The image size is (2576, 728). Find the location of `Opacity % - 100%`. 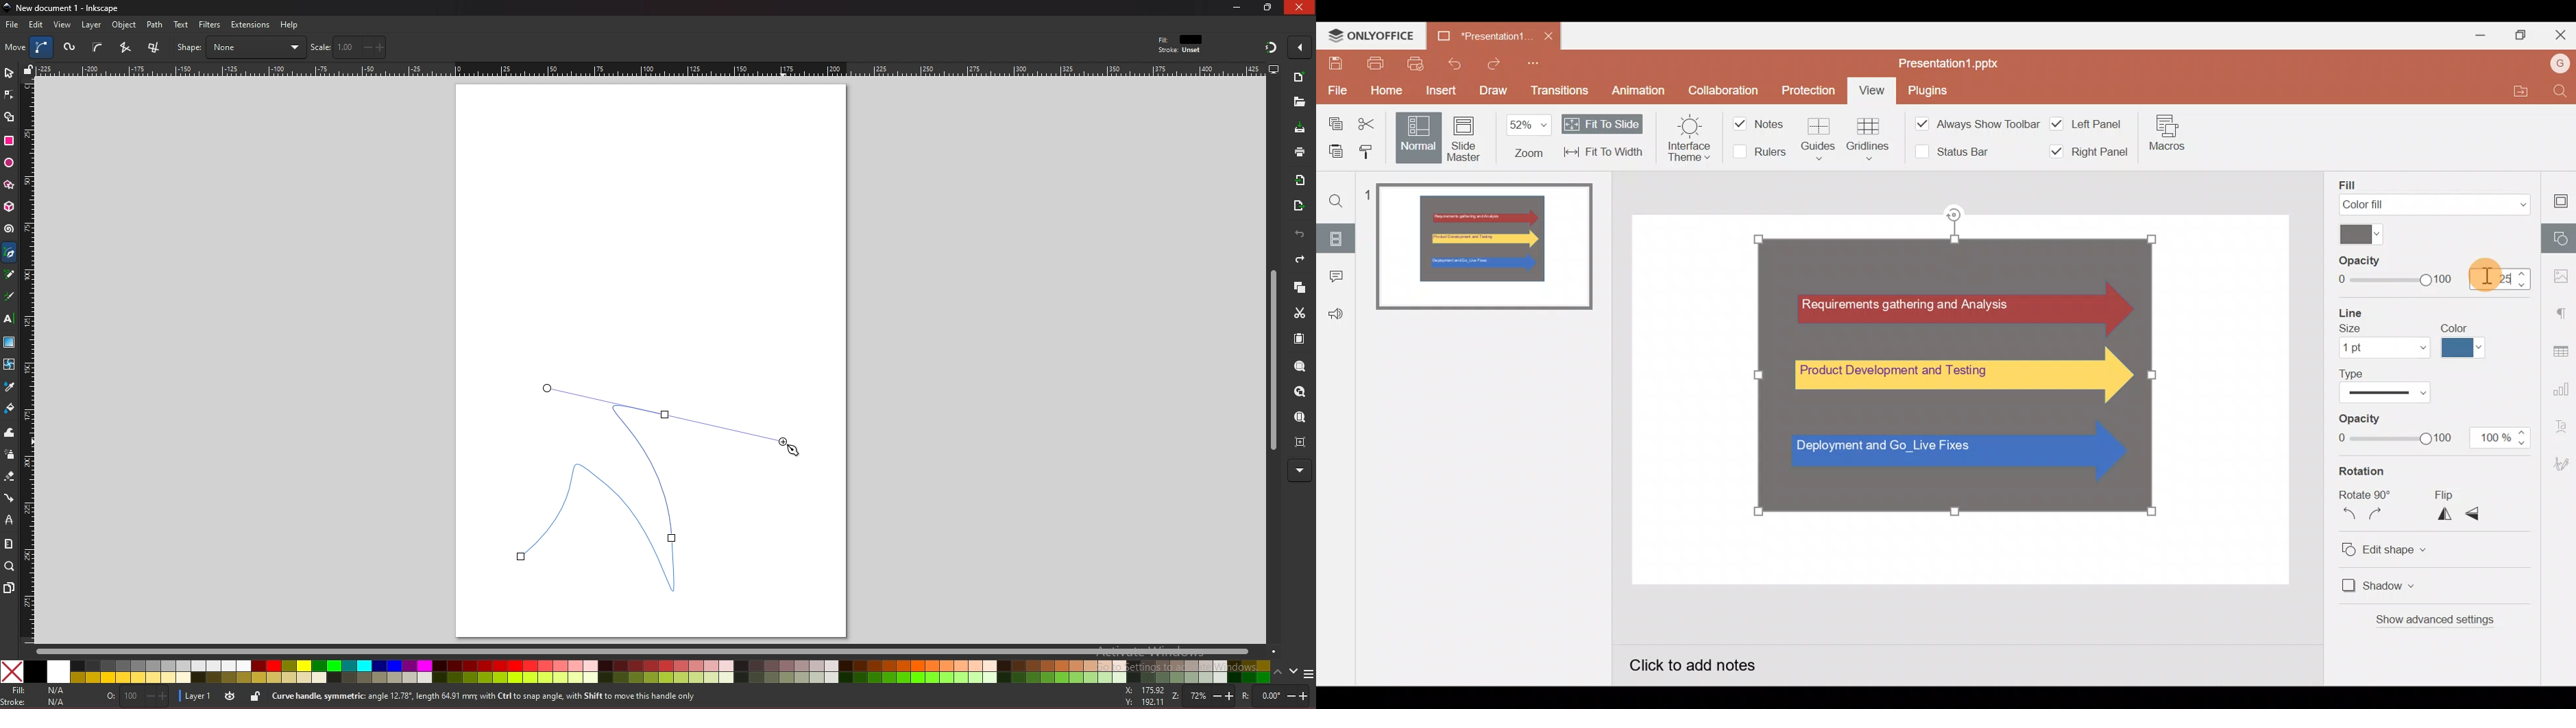

Opacity % - 100% is located at coordinates (2502, 439).